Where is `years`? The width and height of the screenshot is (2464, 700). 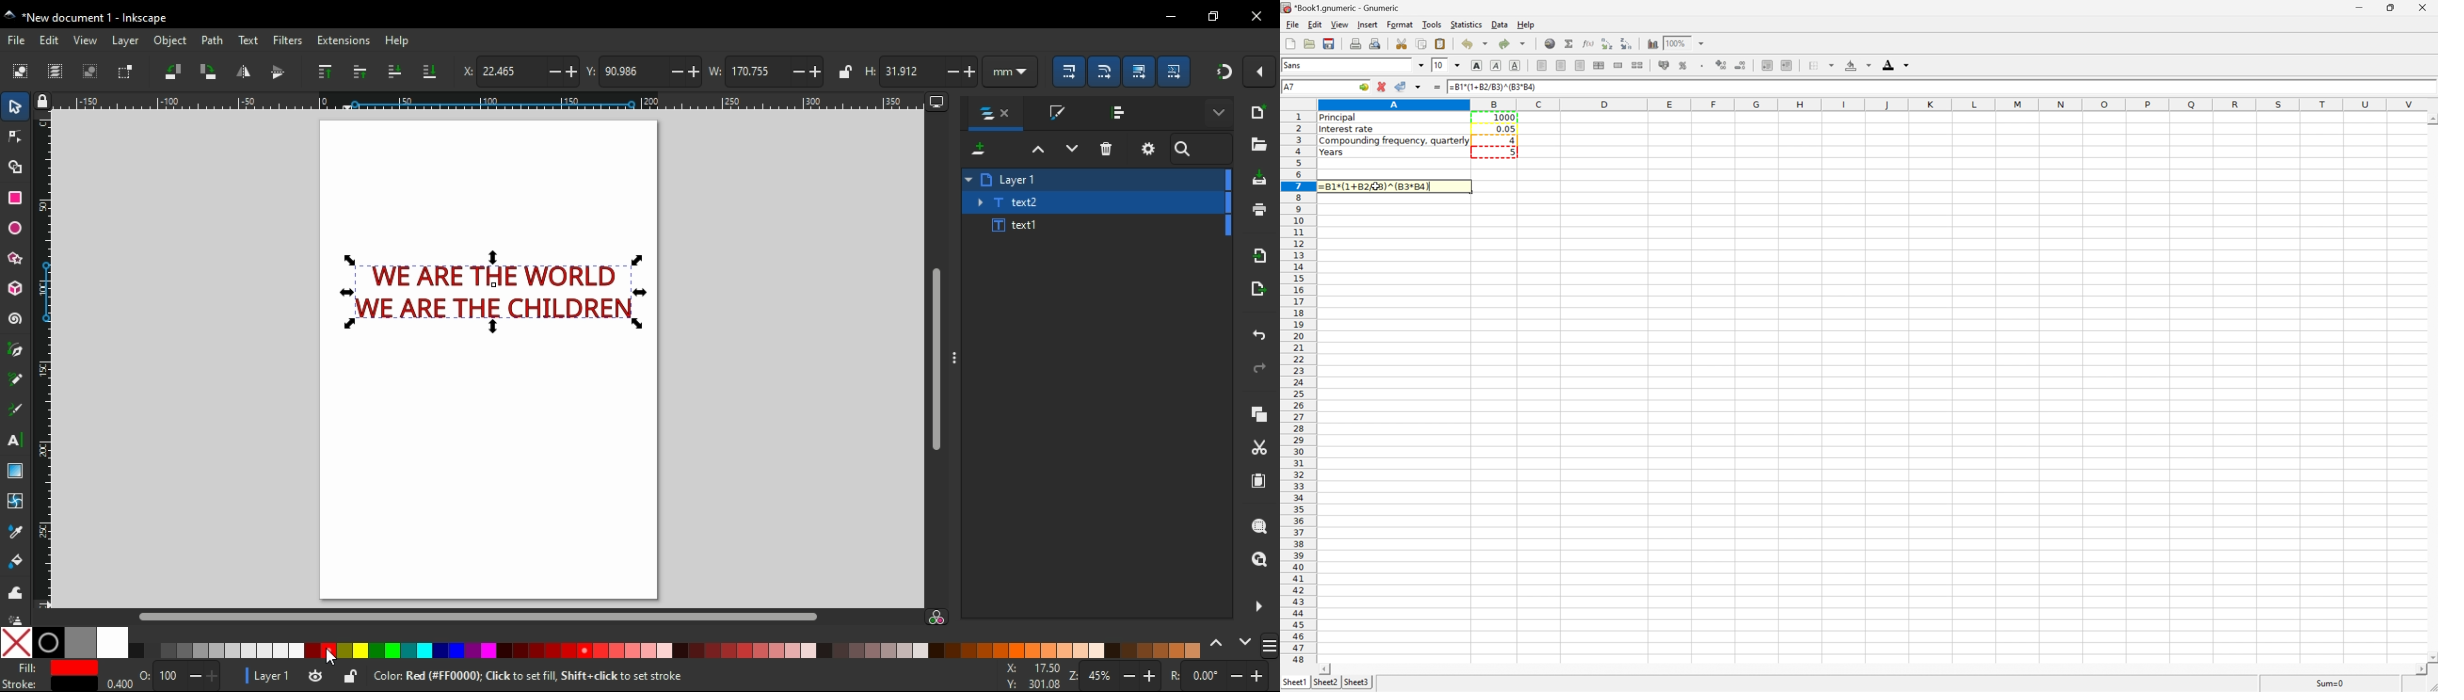
years is located at coordinates (1331, 153).